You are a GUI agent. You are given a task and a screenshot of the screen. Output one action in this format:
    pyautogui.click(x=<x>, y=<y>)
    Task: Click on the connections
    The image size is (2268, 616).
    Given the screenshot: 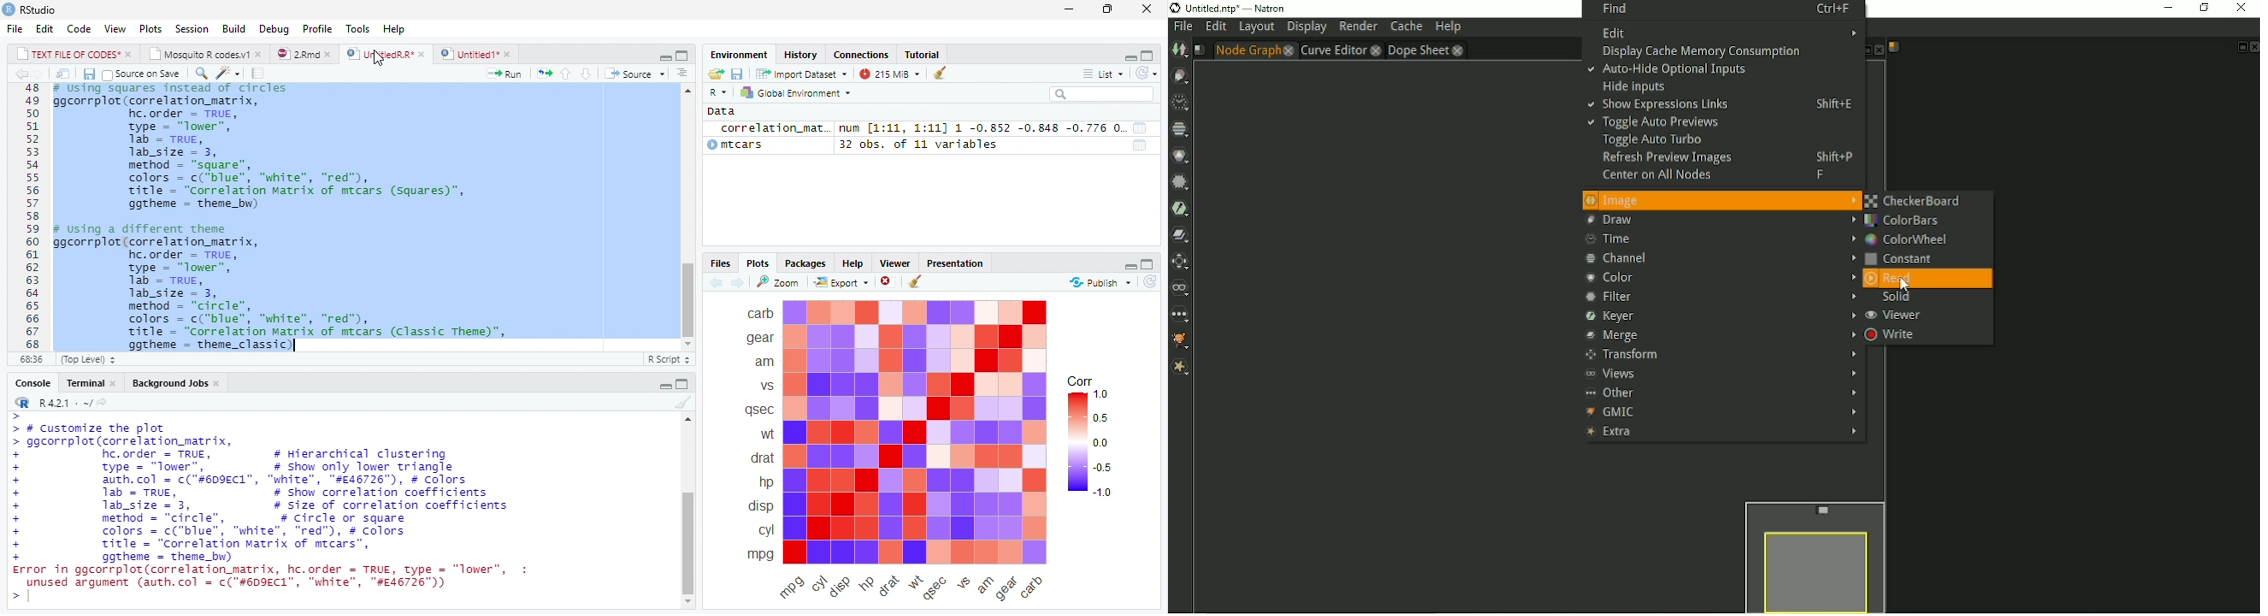 What is the action you would take?
    pyautogui.click(x=863, y=55)
    